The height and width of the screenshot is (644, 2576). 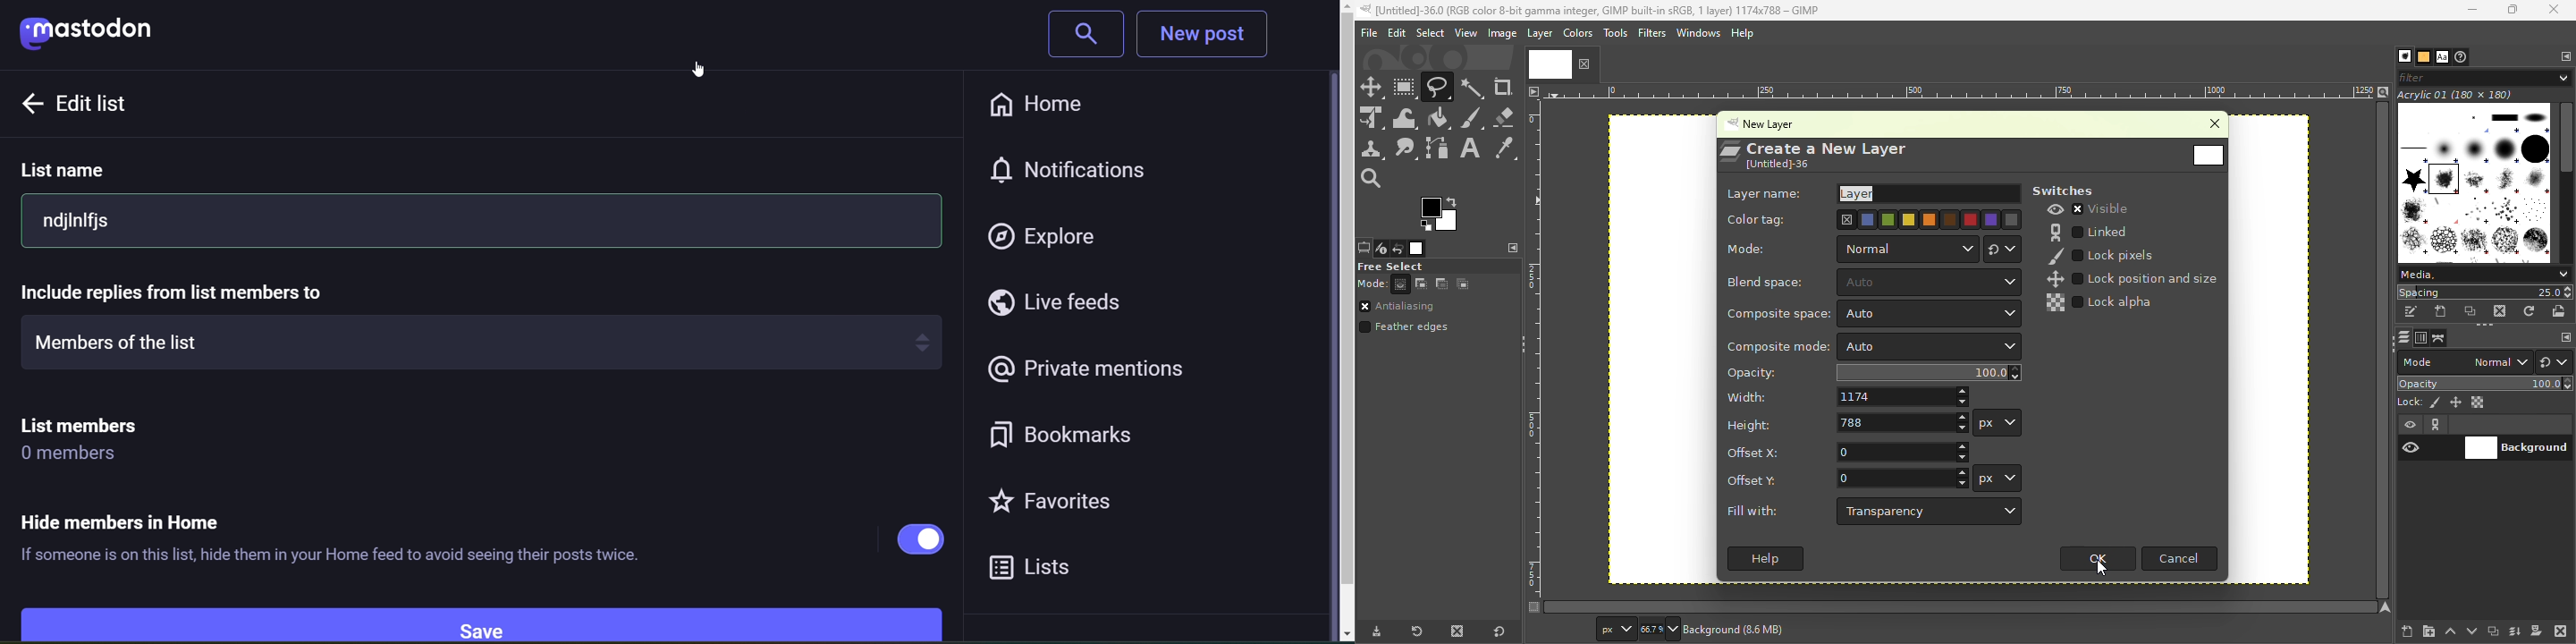 What do you see at coordinates (2004, 248) in the screenshot?
I see `Switch to another group of modes` at bounding box center [2004, 248].